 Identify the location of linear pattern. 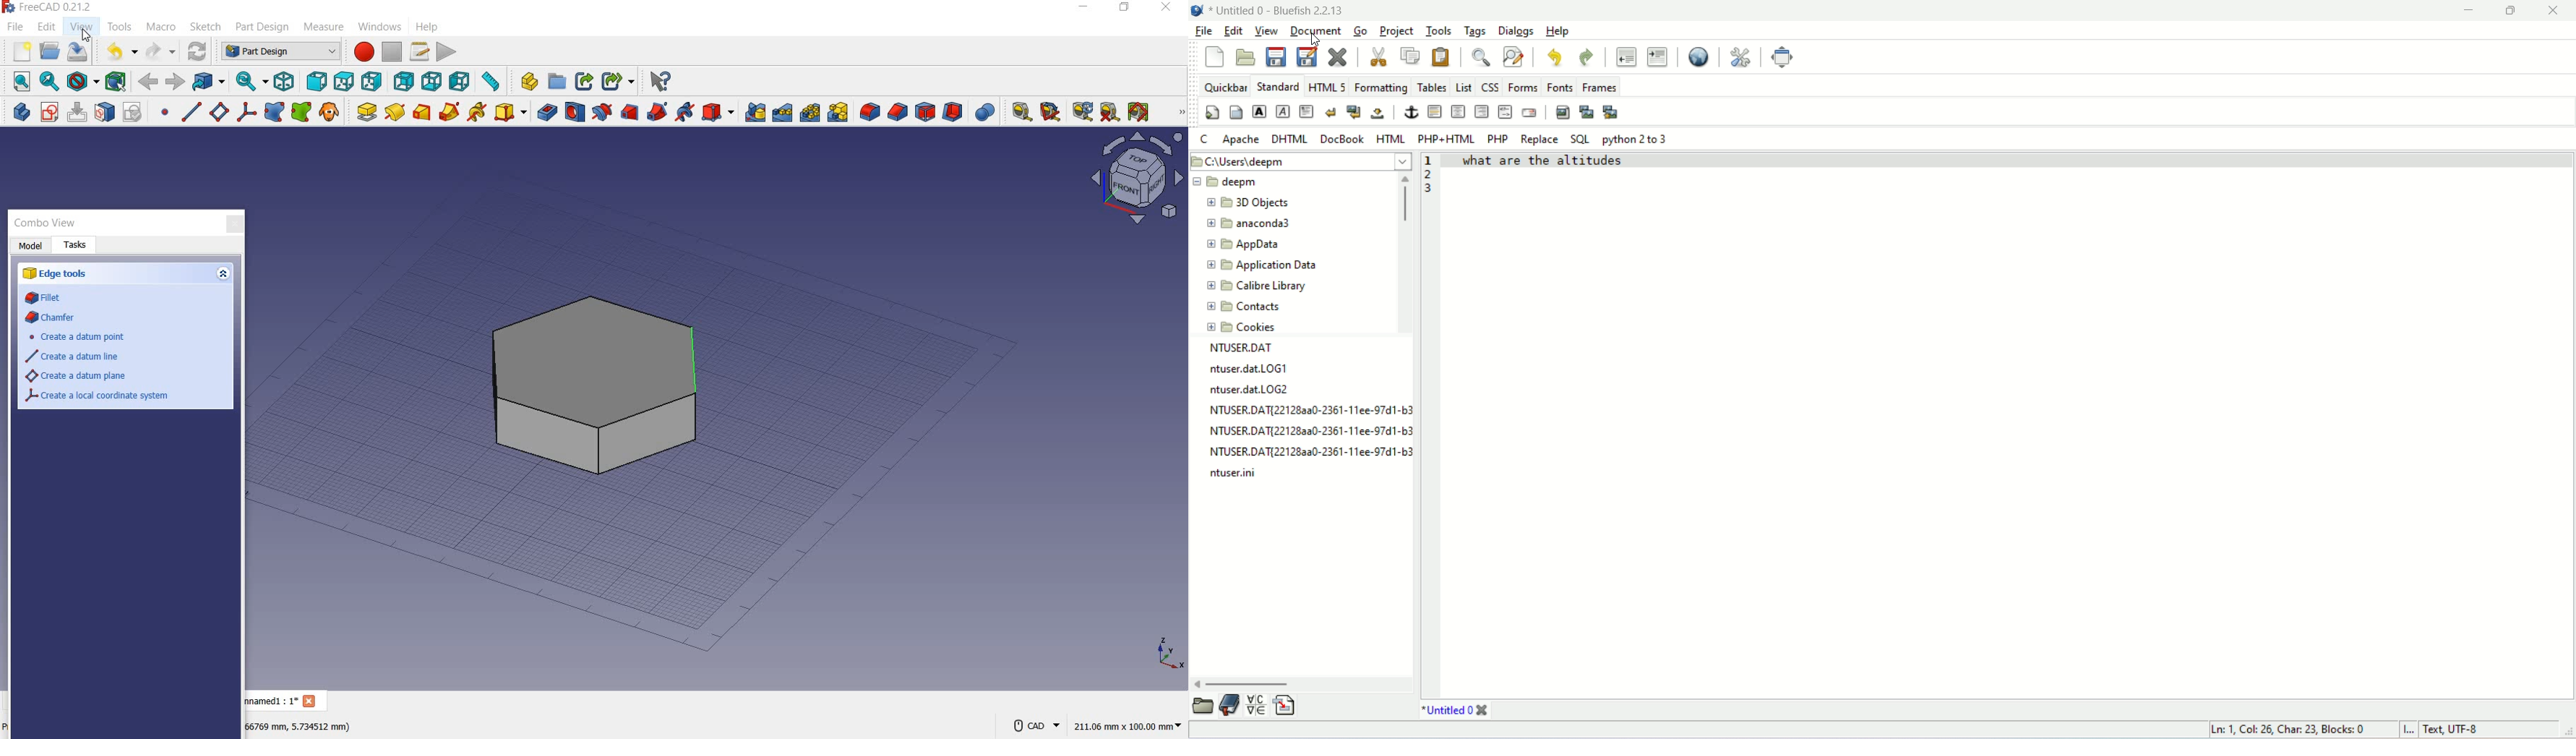
(783, 113).